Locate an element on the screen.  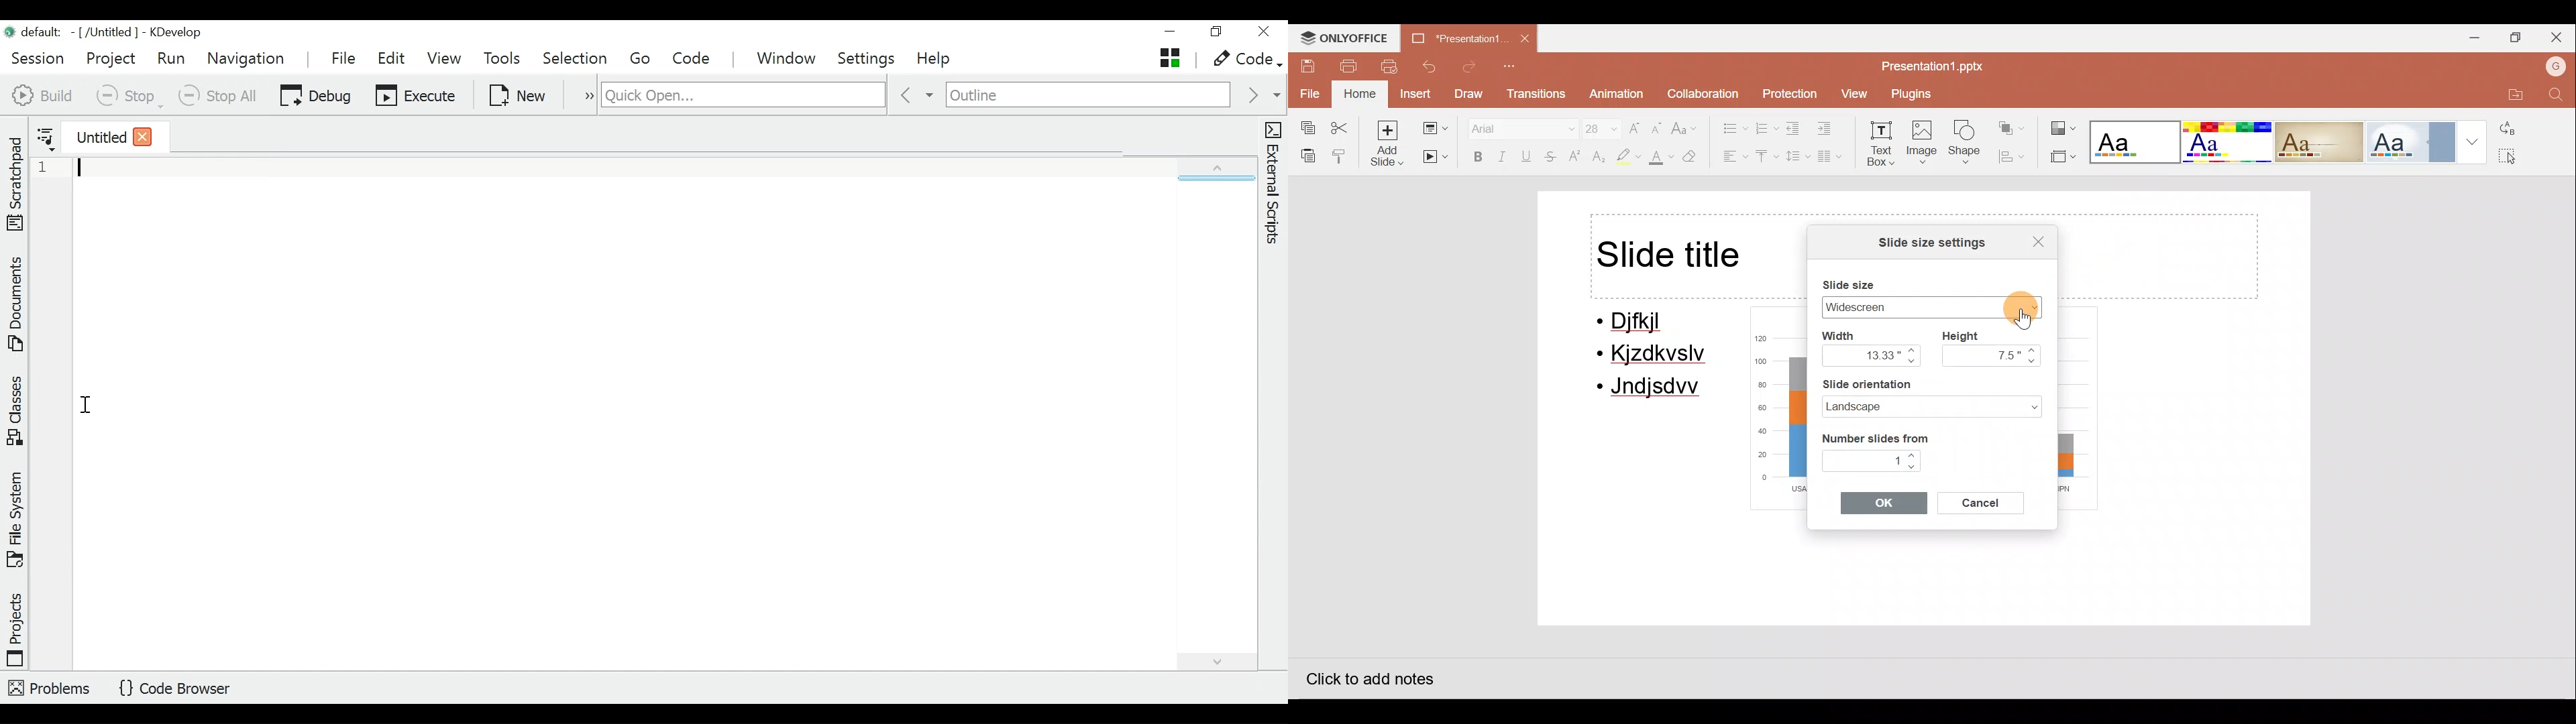
Font name is located at coordinates (1514, 126).